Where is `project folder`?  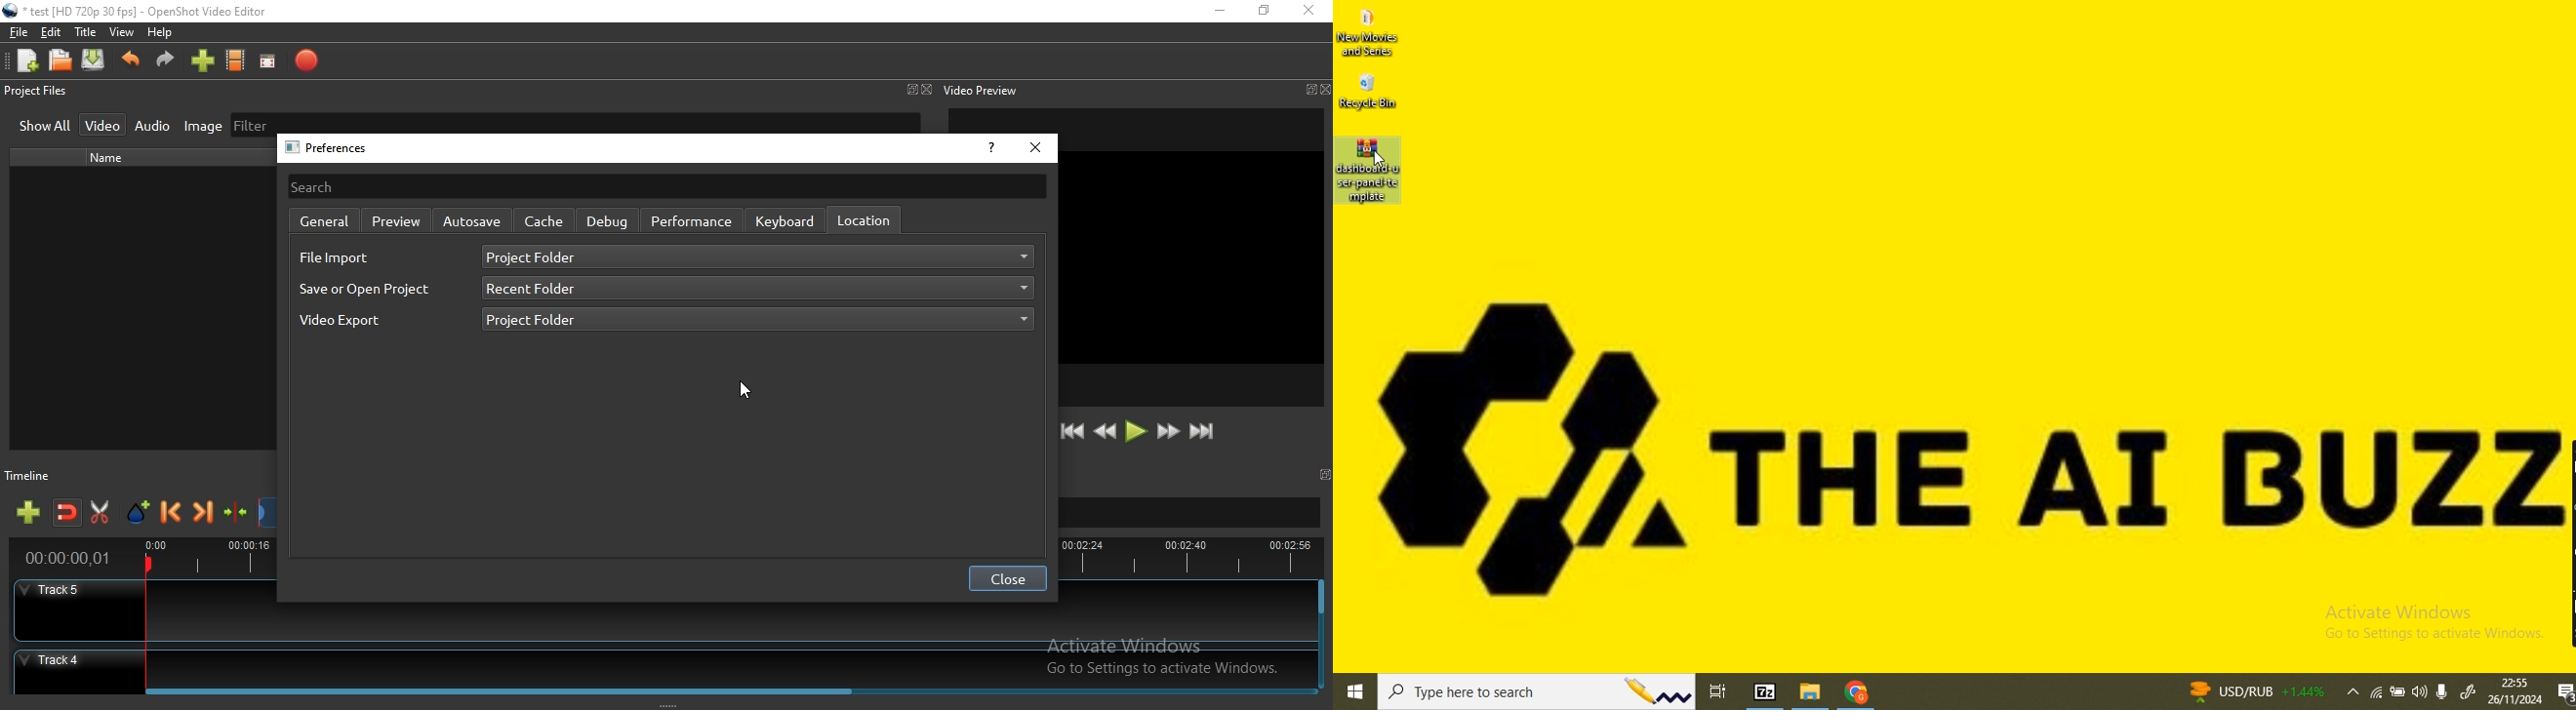 project folder is located at coordinates (758, 257).